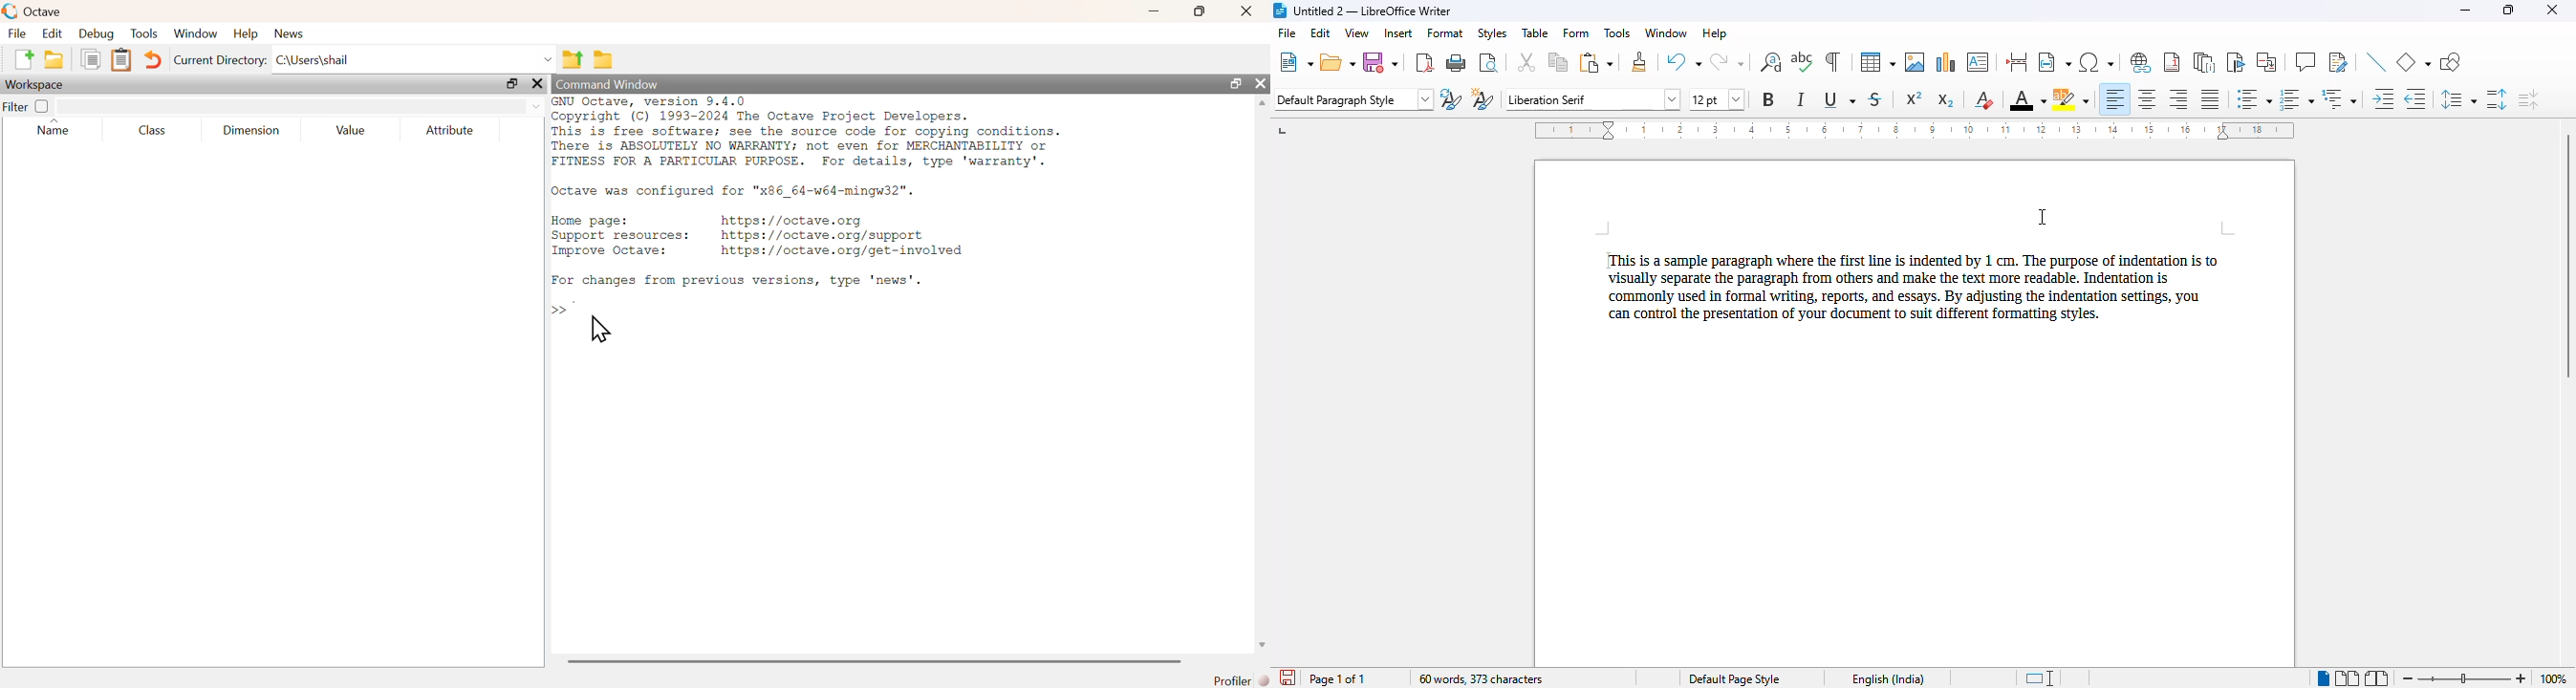 Image resolution: width=2576 pixels, height=700 pixels. I want to click on Attribute, so click(451, 132).